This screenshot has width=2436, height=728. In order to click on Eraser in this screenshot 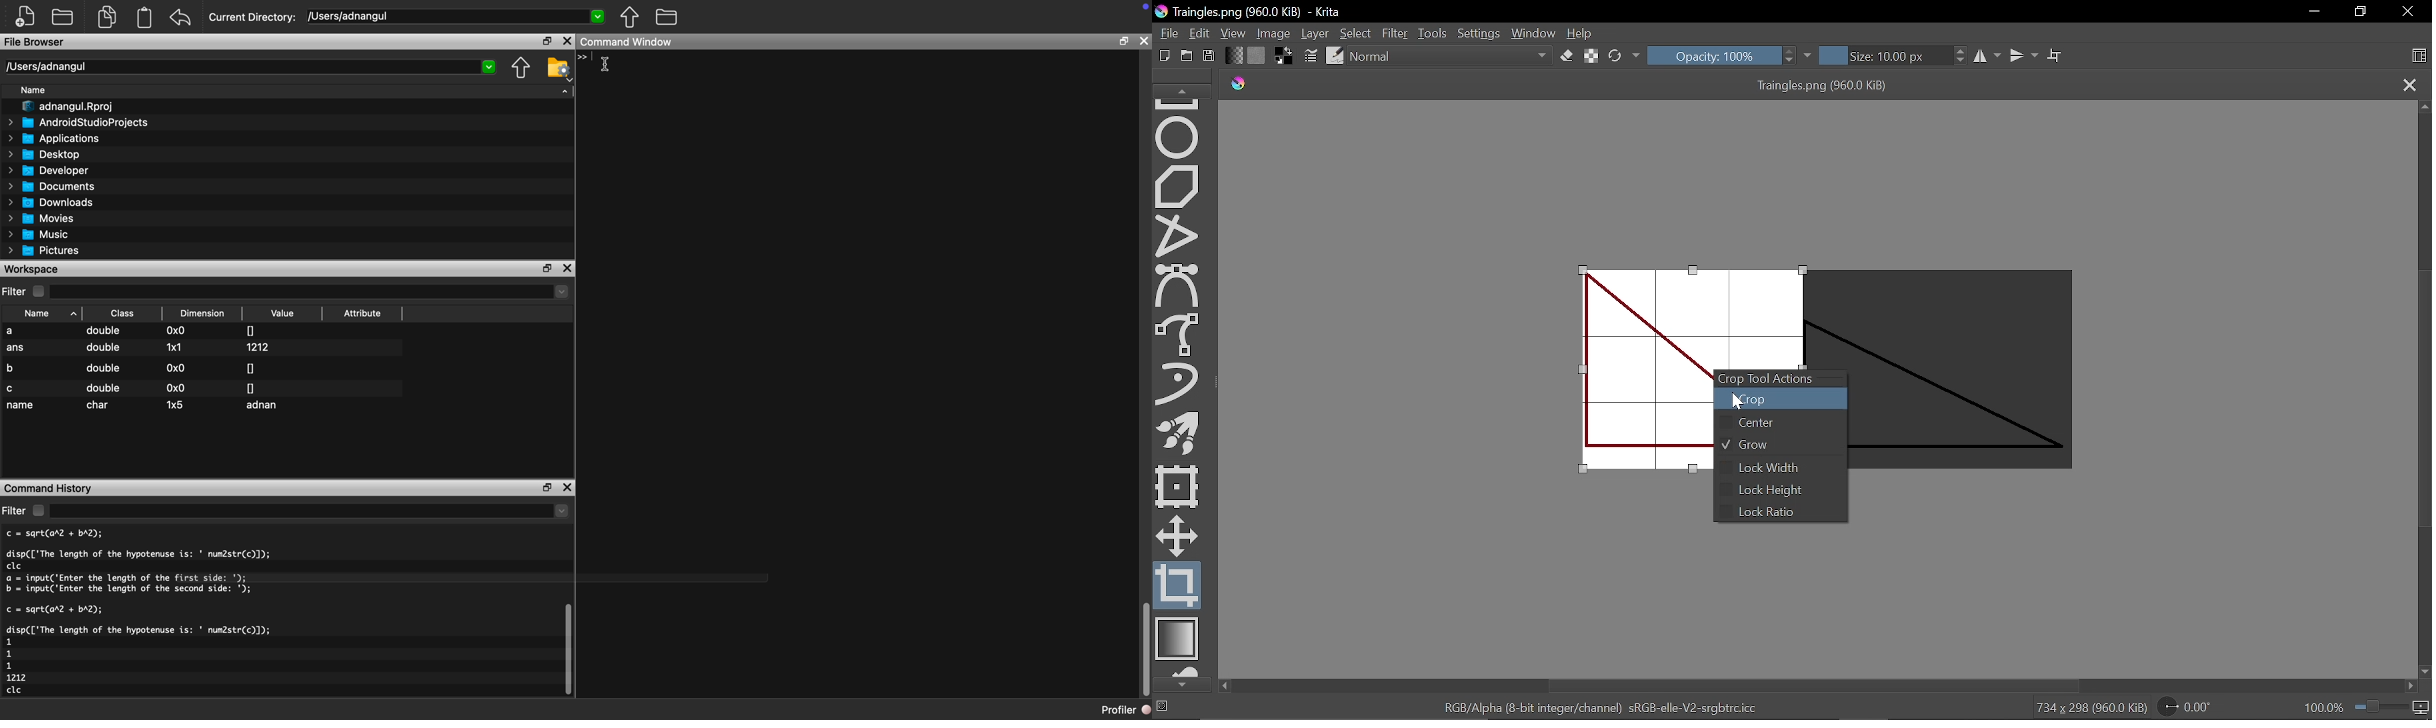, I will do `click(1566, 56)`.